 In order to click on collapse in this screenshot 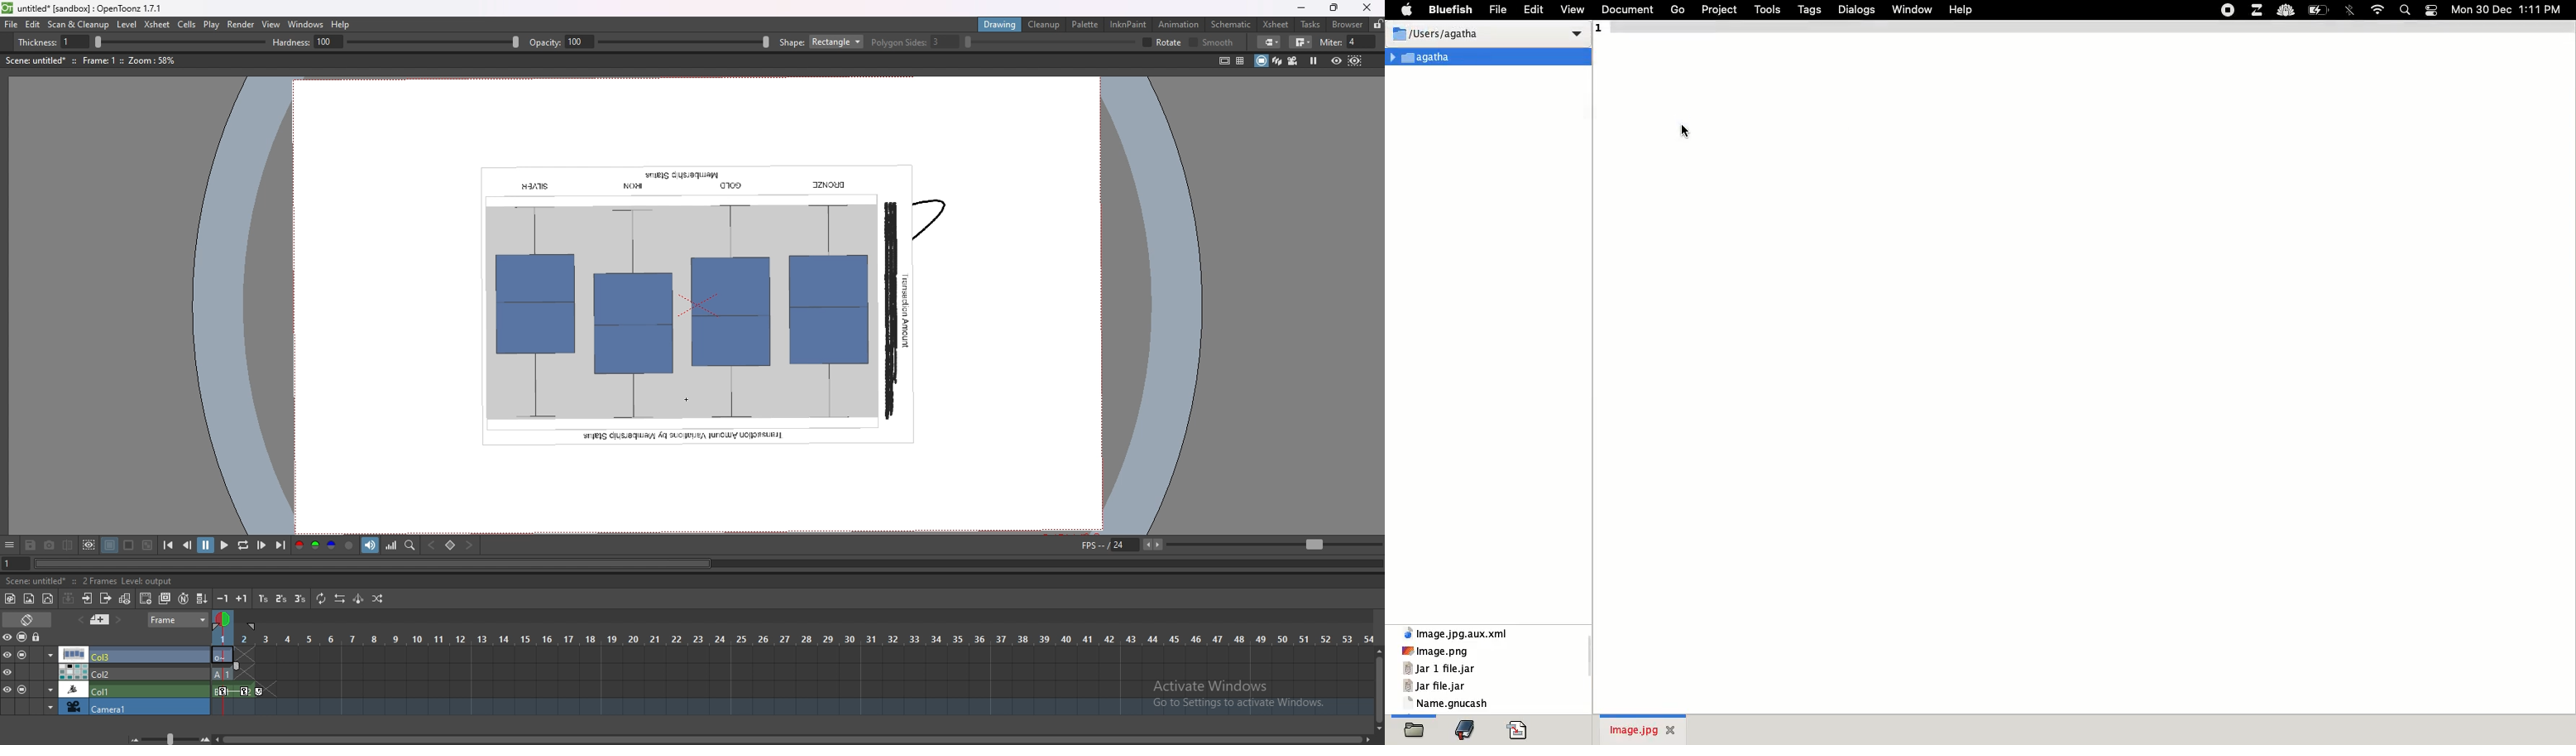, I will do `click(68, 598)`.